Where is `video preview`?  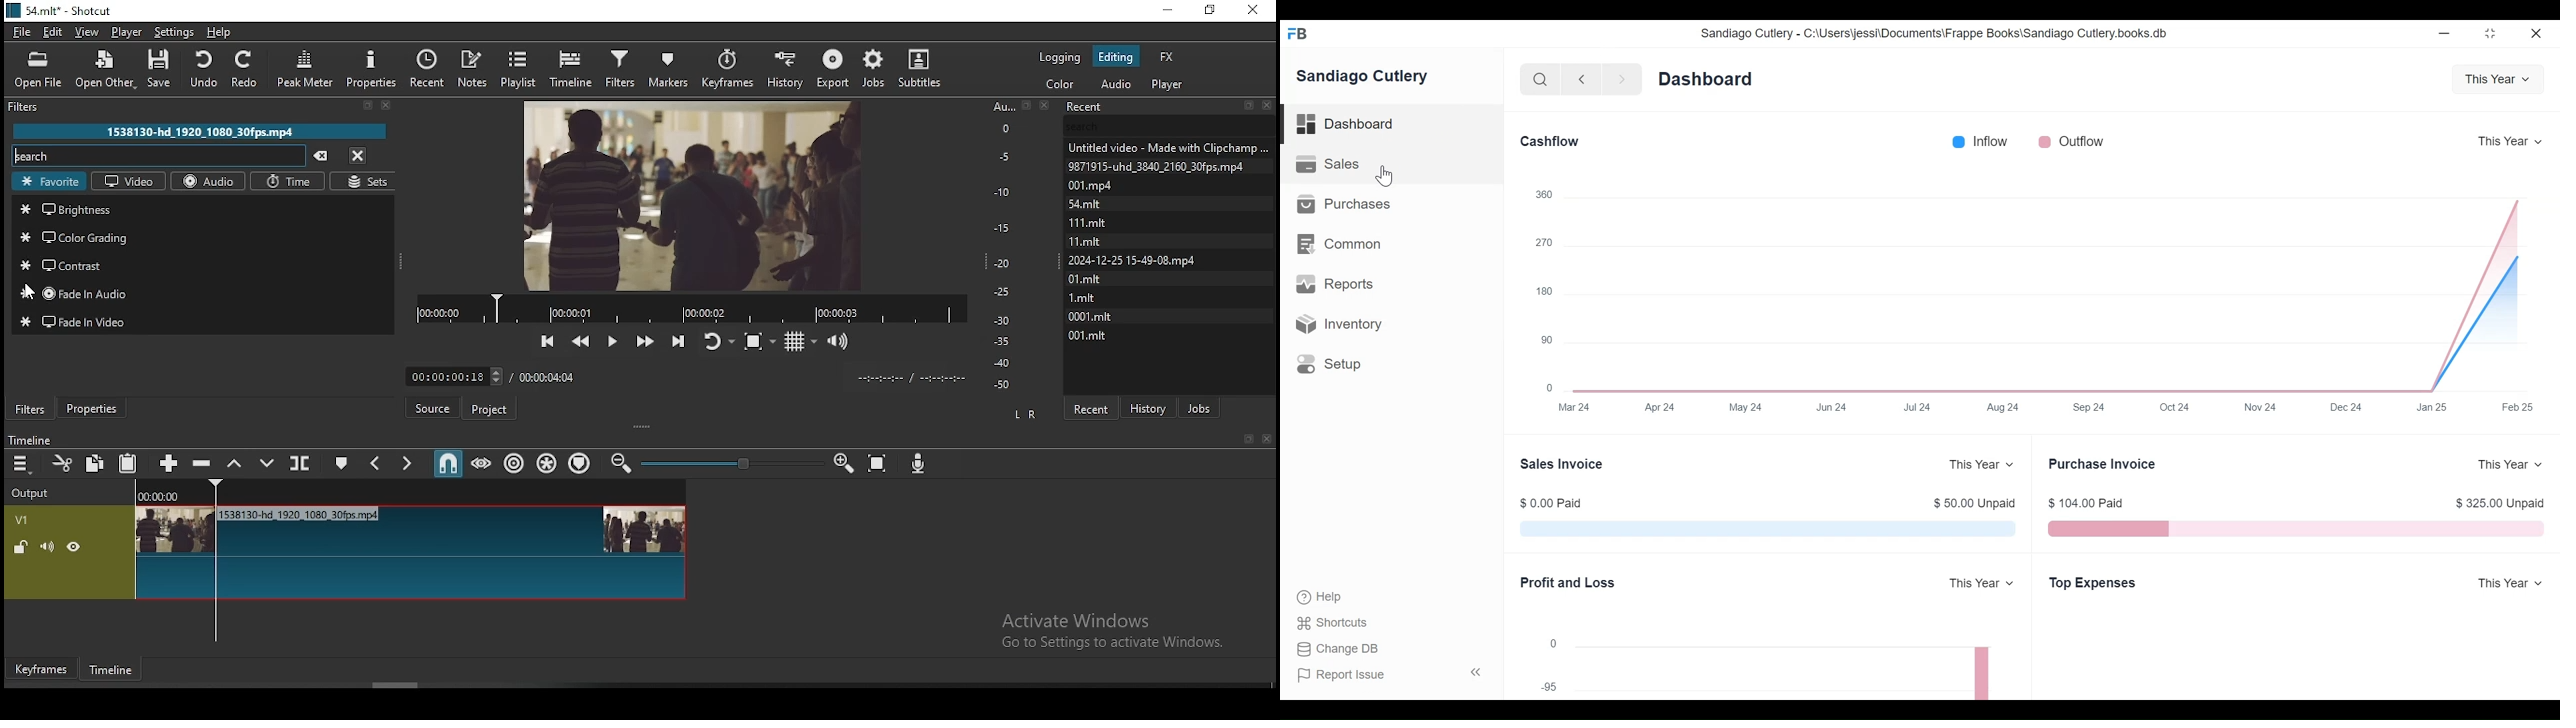
video preview is located at coordinates (685, 197).